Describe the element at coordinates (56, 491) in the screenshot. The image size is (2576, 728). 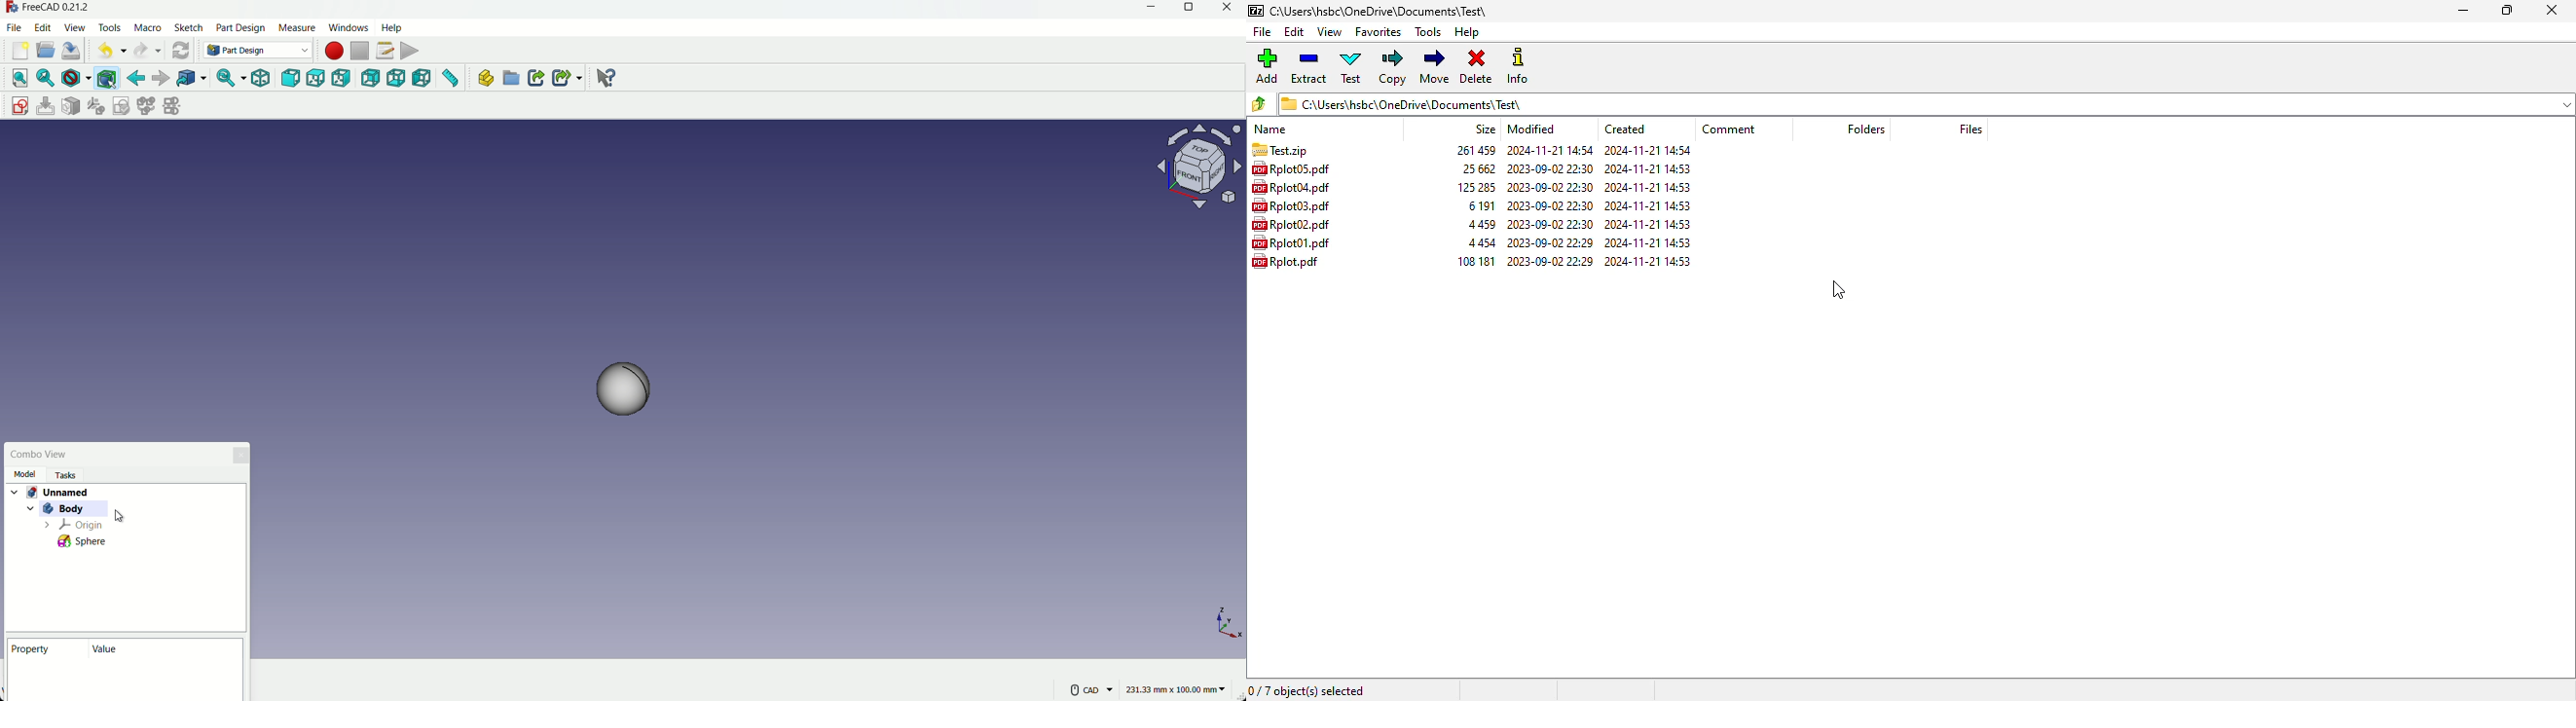
I see `Unnamed` at that location.